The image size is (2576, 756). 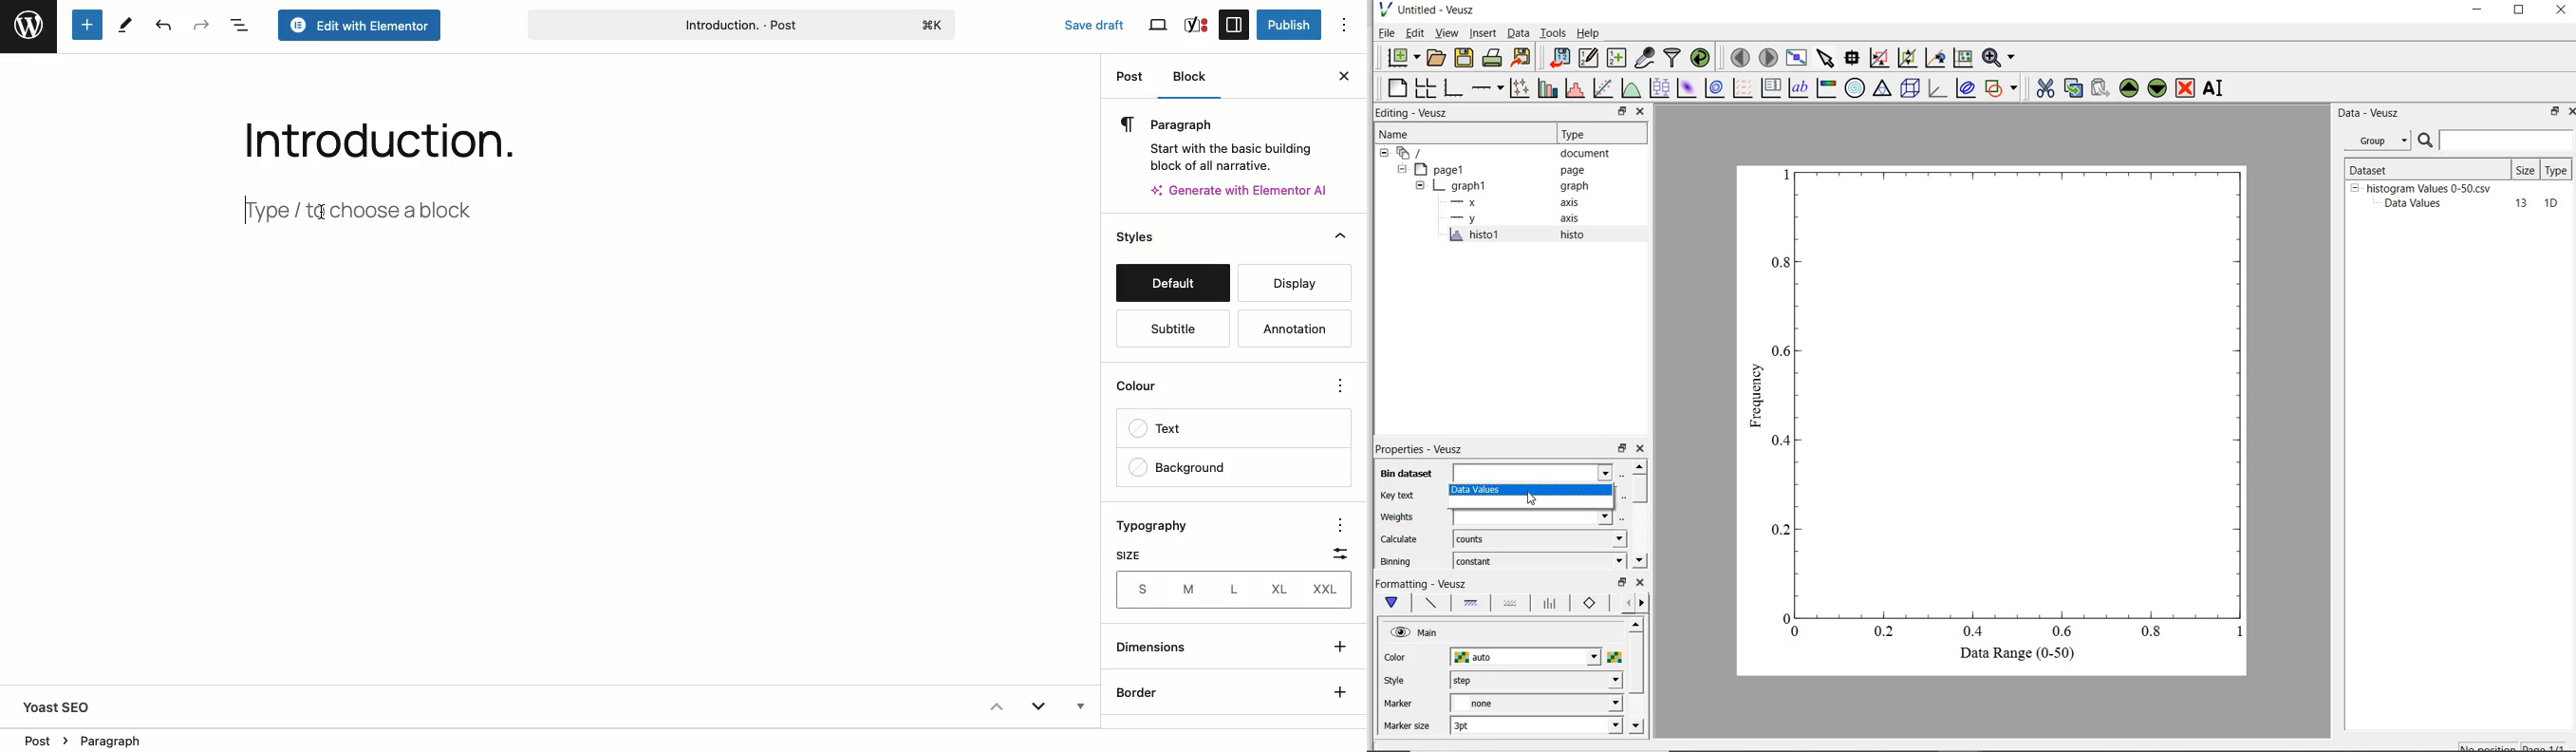 What do you see at coordinates (1395, 603) in the screenshot?
I see `main formatting` at bounding box center [1395, 603].